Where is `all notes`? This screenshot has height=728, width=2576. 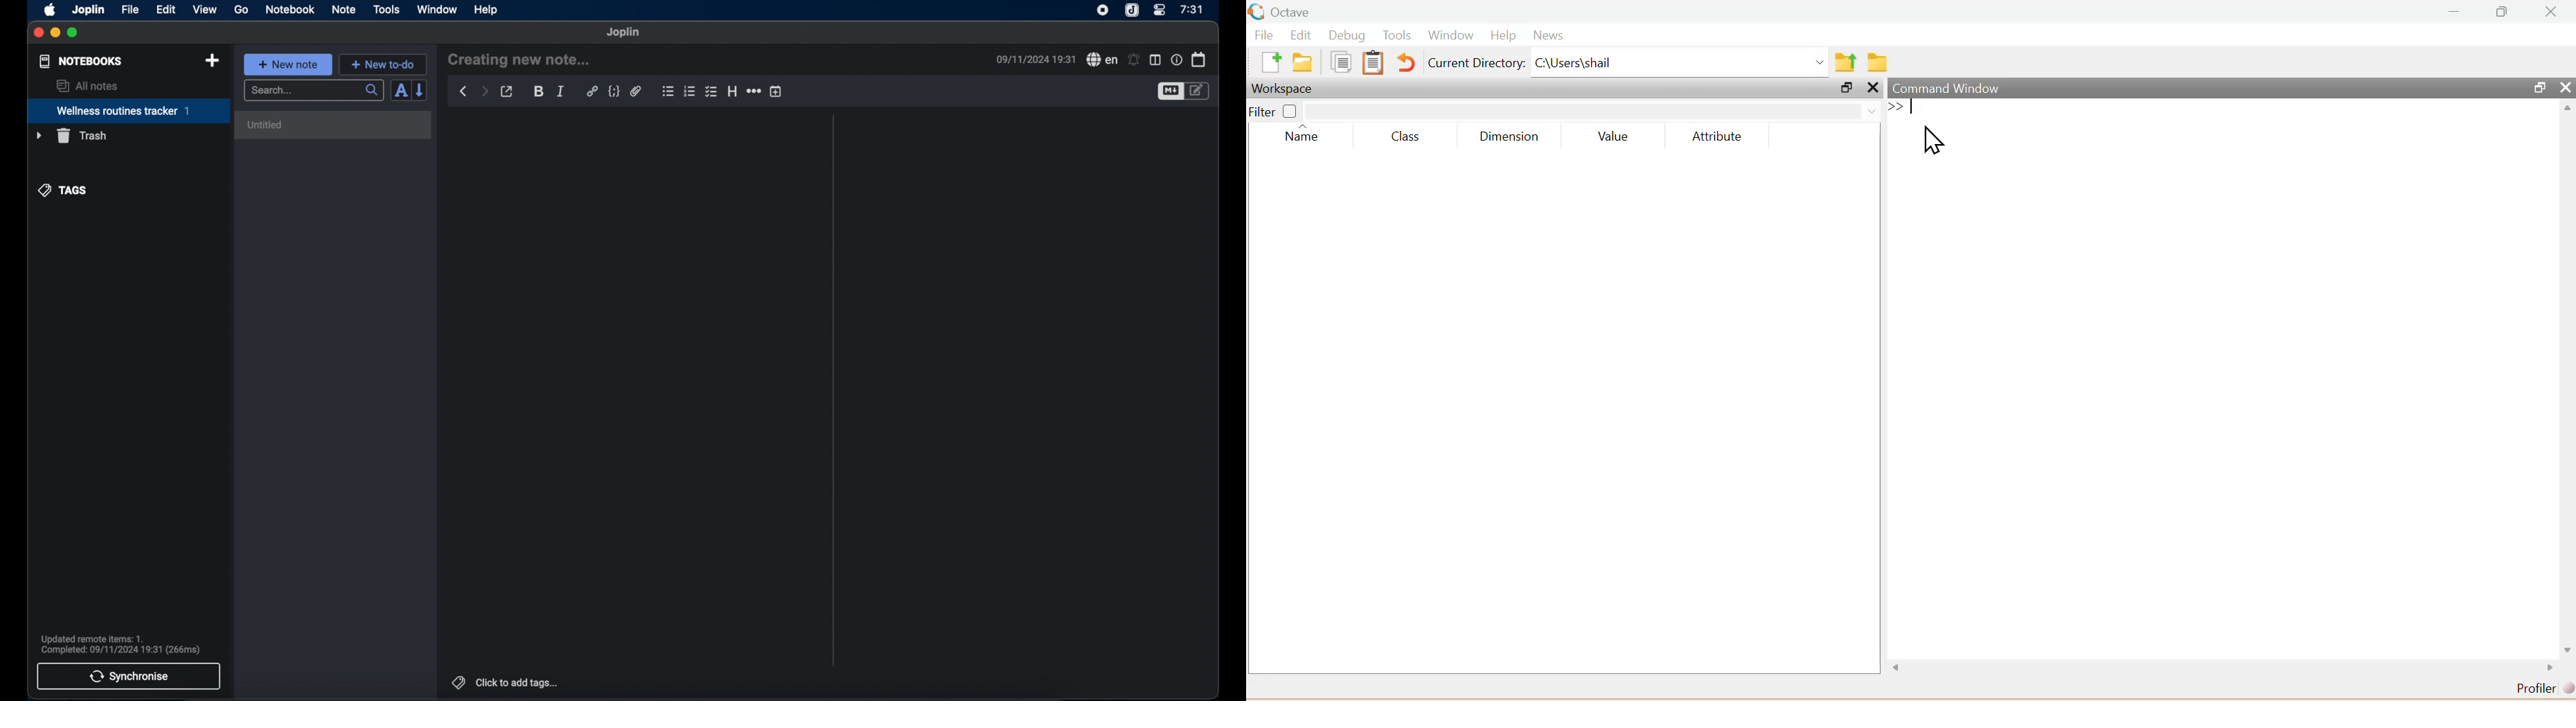
all notes is located at coordinates (86, 86).